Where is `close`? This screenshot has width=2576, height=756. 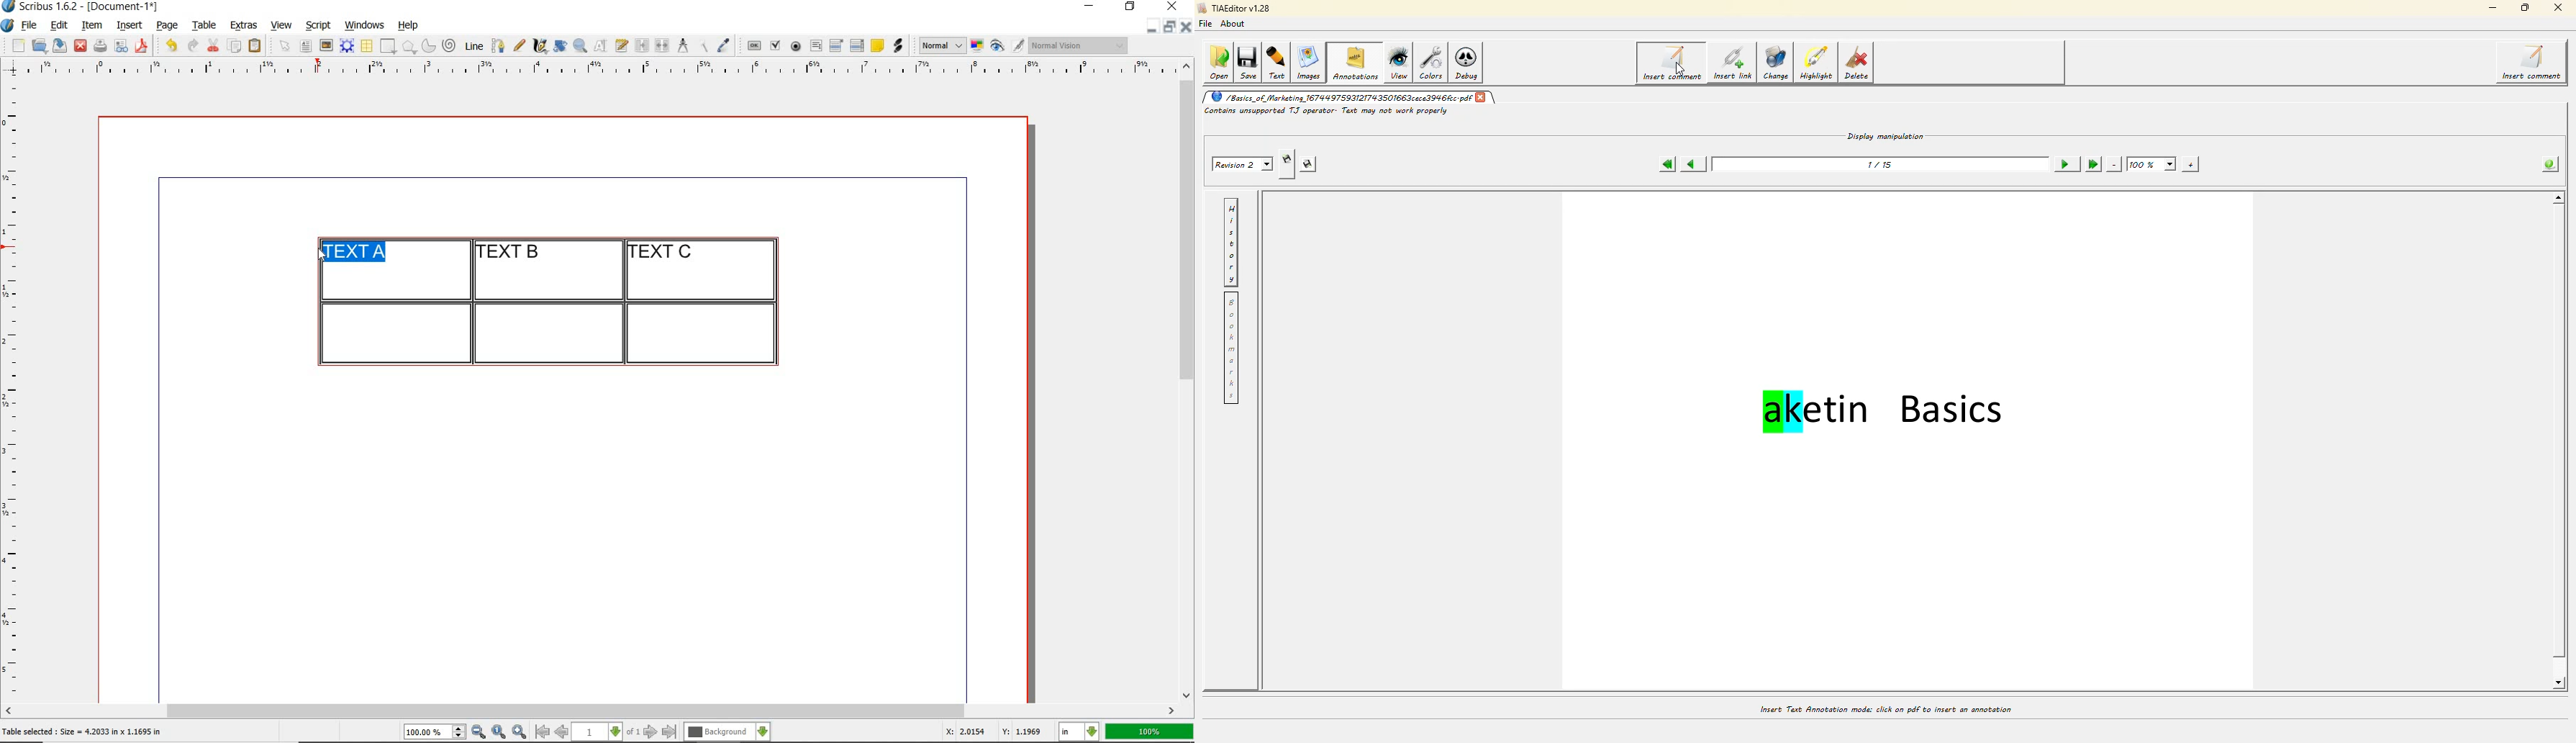 close is located at coordinates (1175, 6).